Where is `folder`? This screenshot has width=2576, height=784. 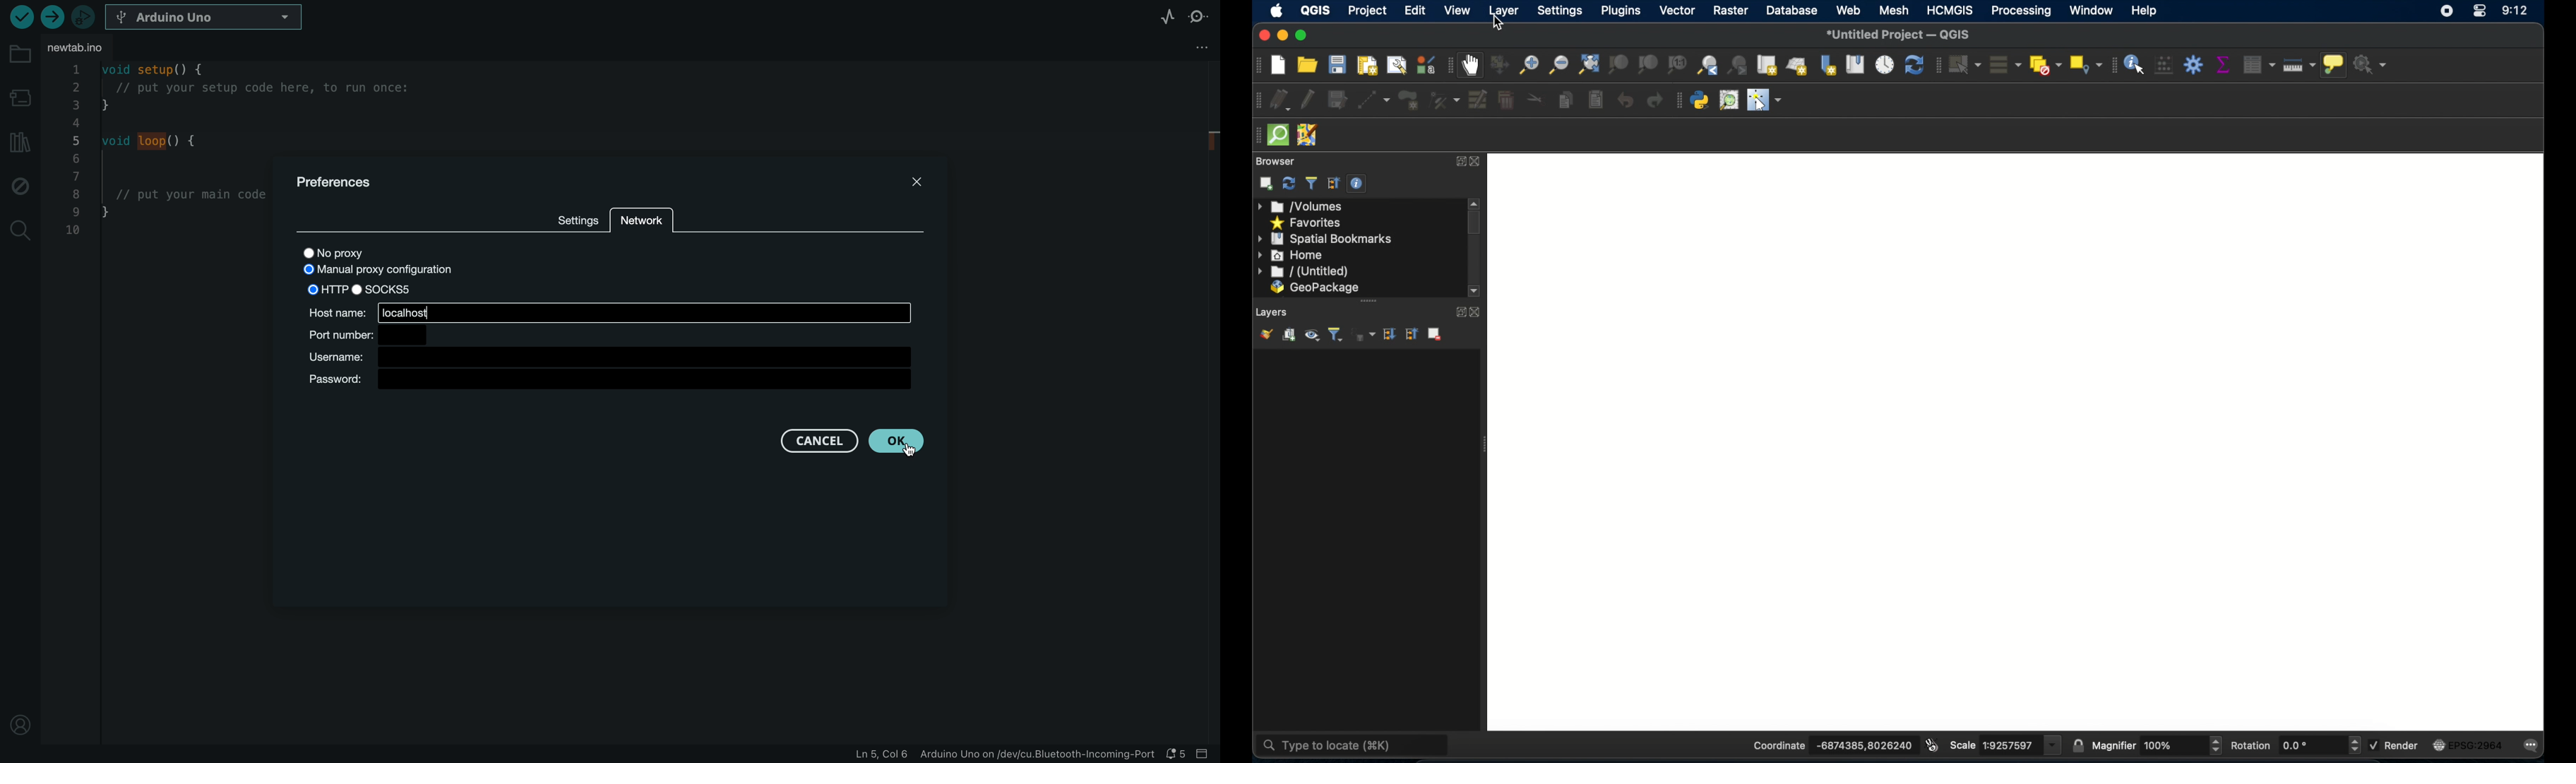
folder is located at coordinates (19, 54).